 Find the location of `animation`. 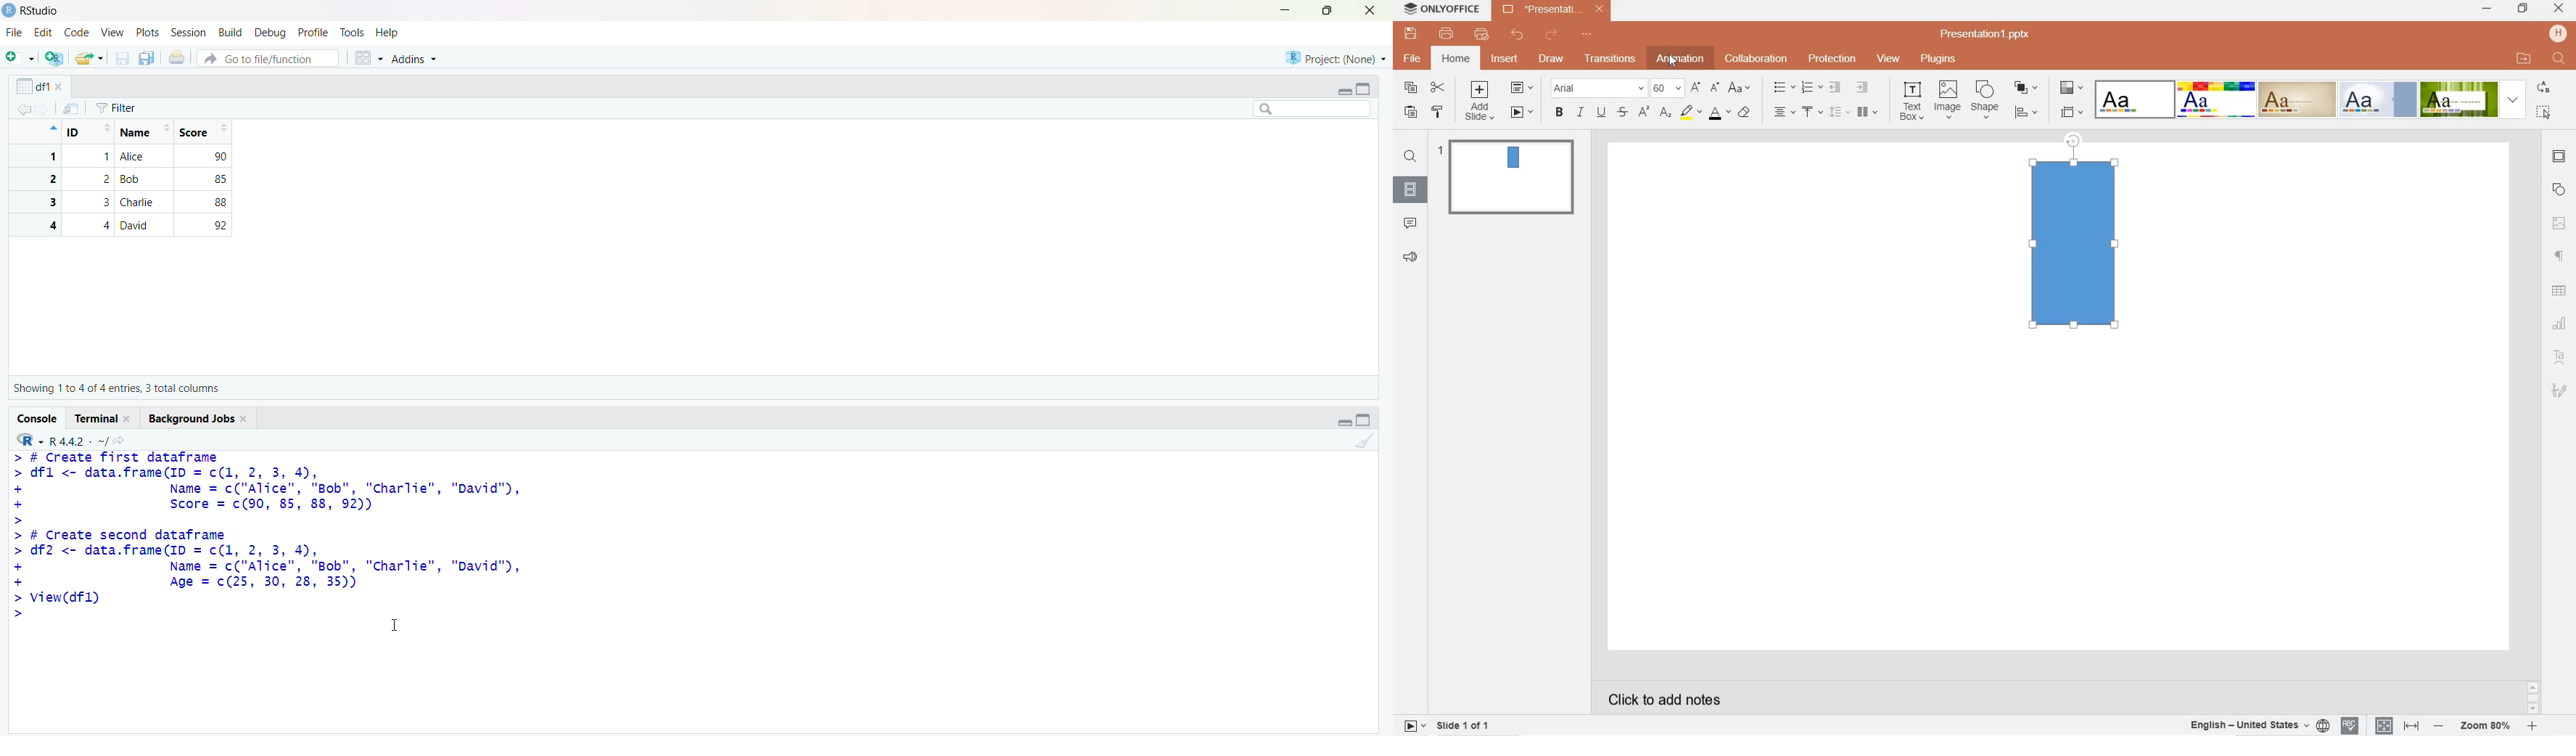

animation is located at coordinates (1681, 59).